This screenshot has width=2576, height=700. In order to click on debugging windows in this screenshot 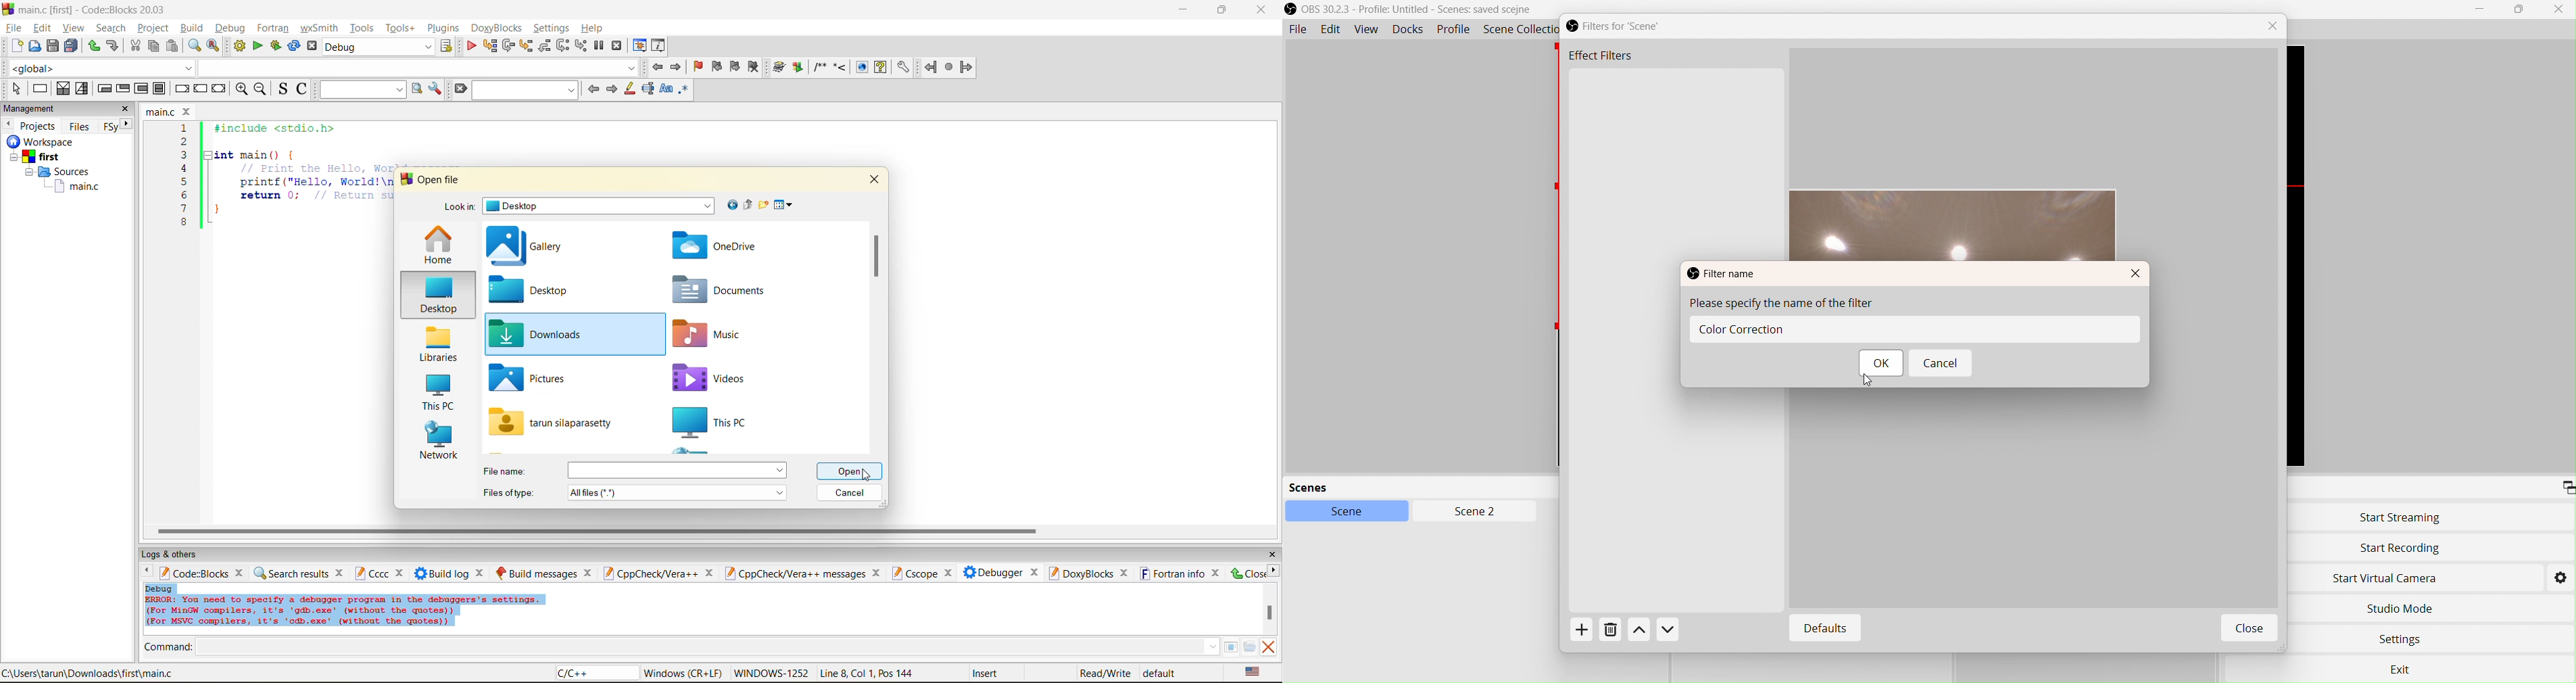, I will do `click(640, 47)`.